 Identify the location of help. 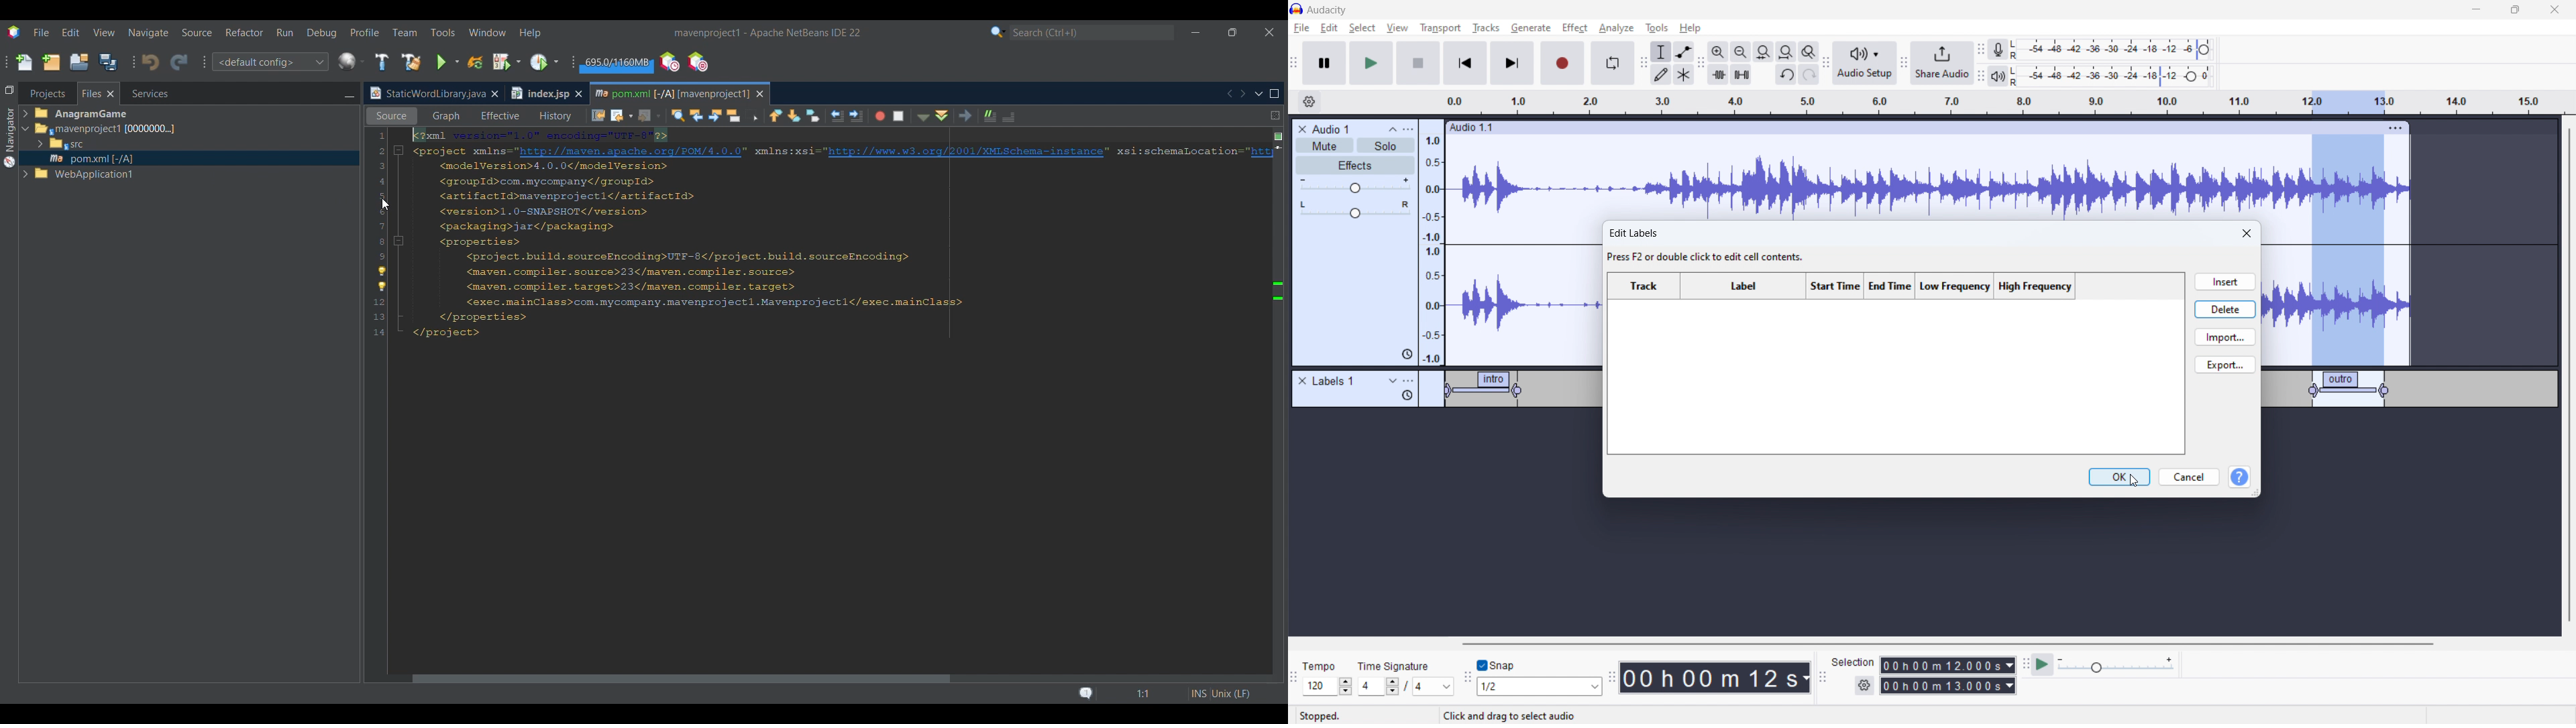
(1692, 28).